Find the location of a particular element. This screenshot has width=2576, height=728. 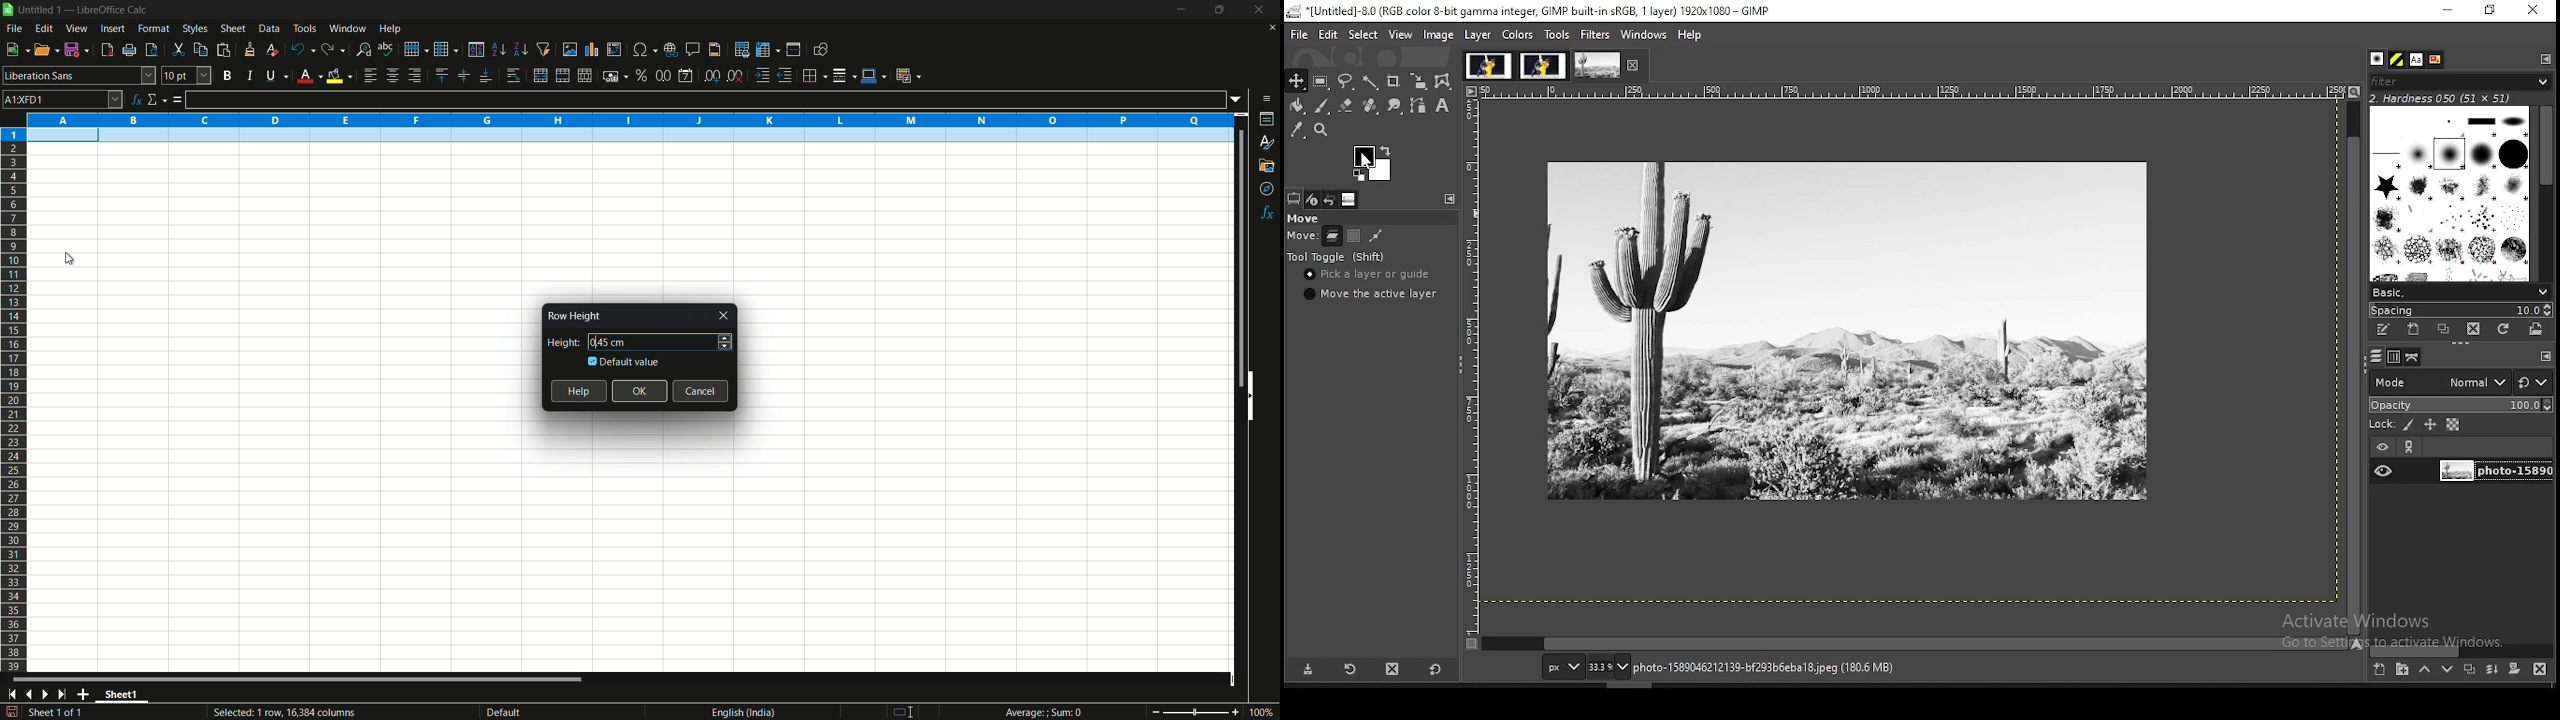

close current sheet is located at coordinates (1271, 31).